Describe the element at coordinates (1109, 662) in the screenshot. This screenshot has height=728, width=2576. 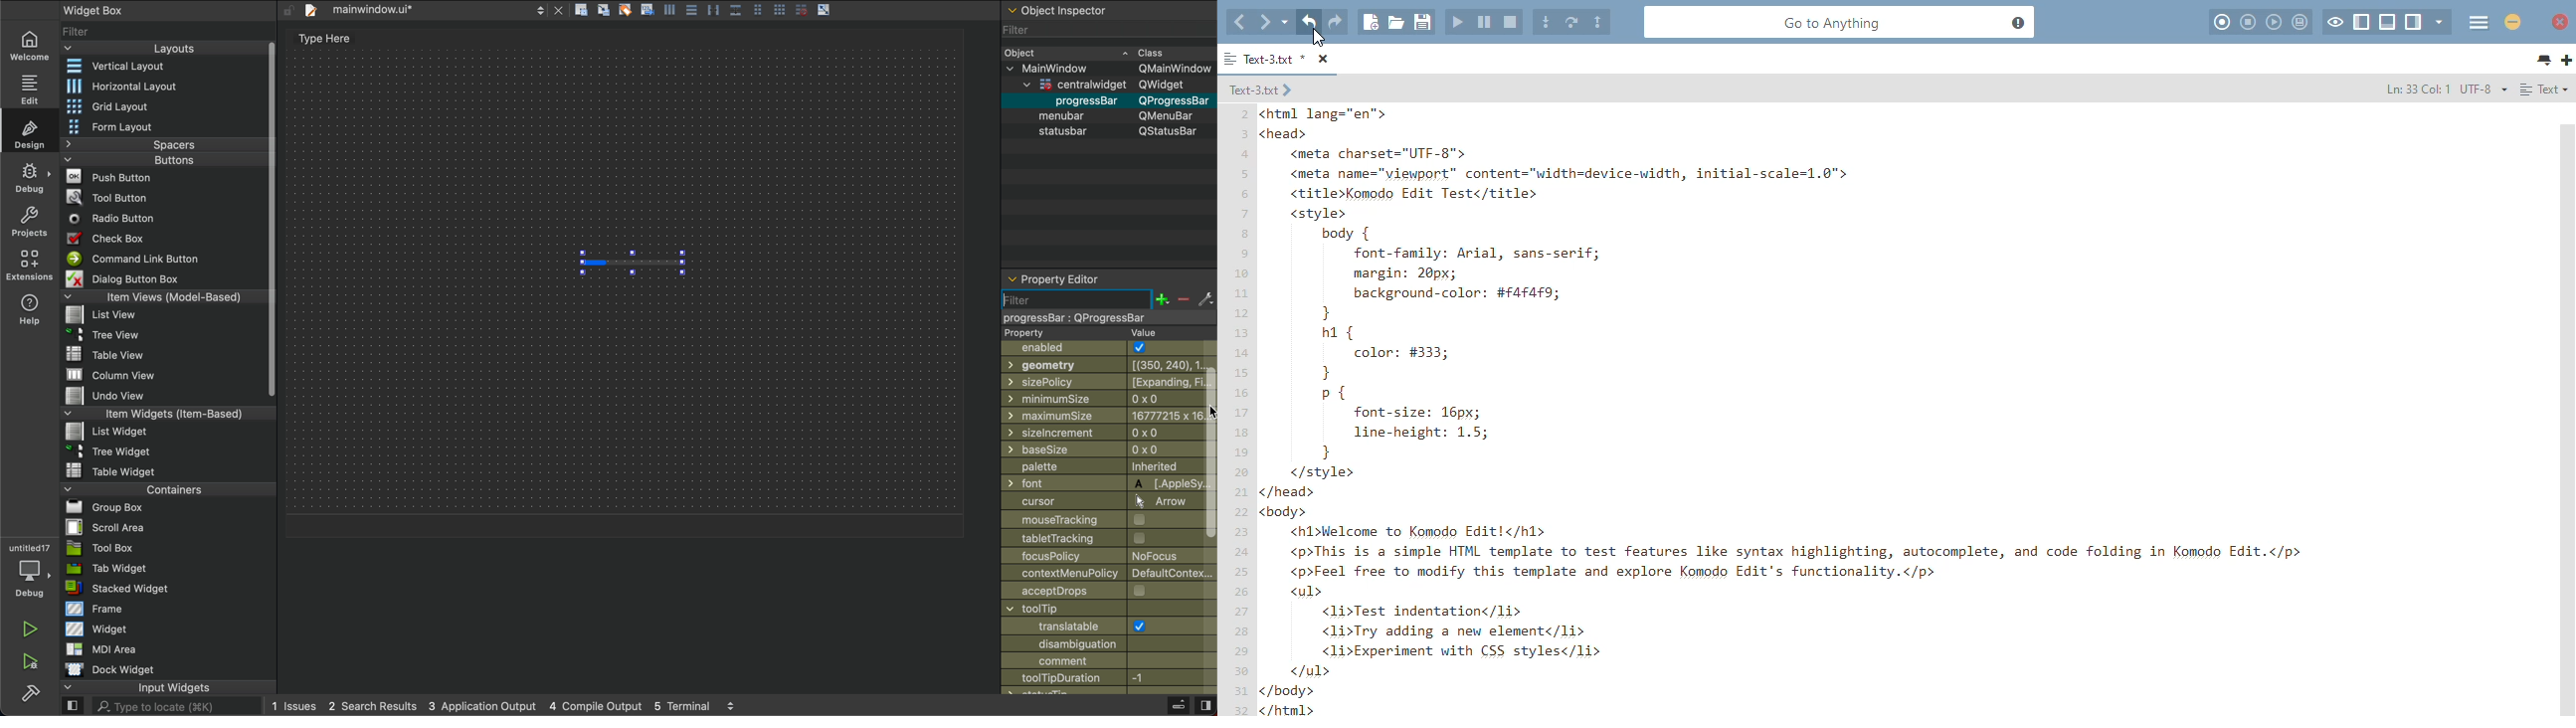
I see `Comment ` at that location.